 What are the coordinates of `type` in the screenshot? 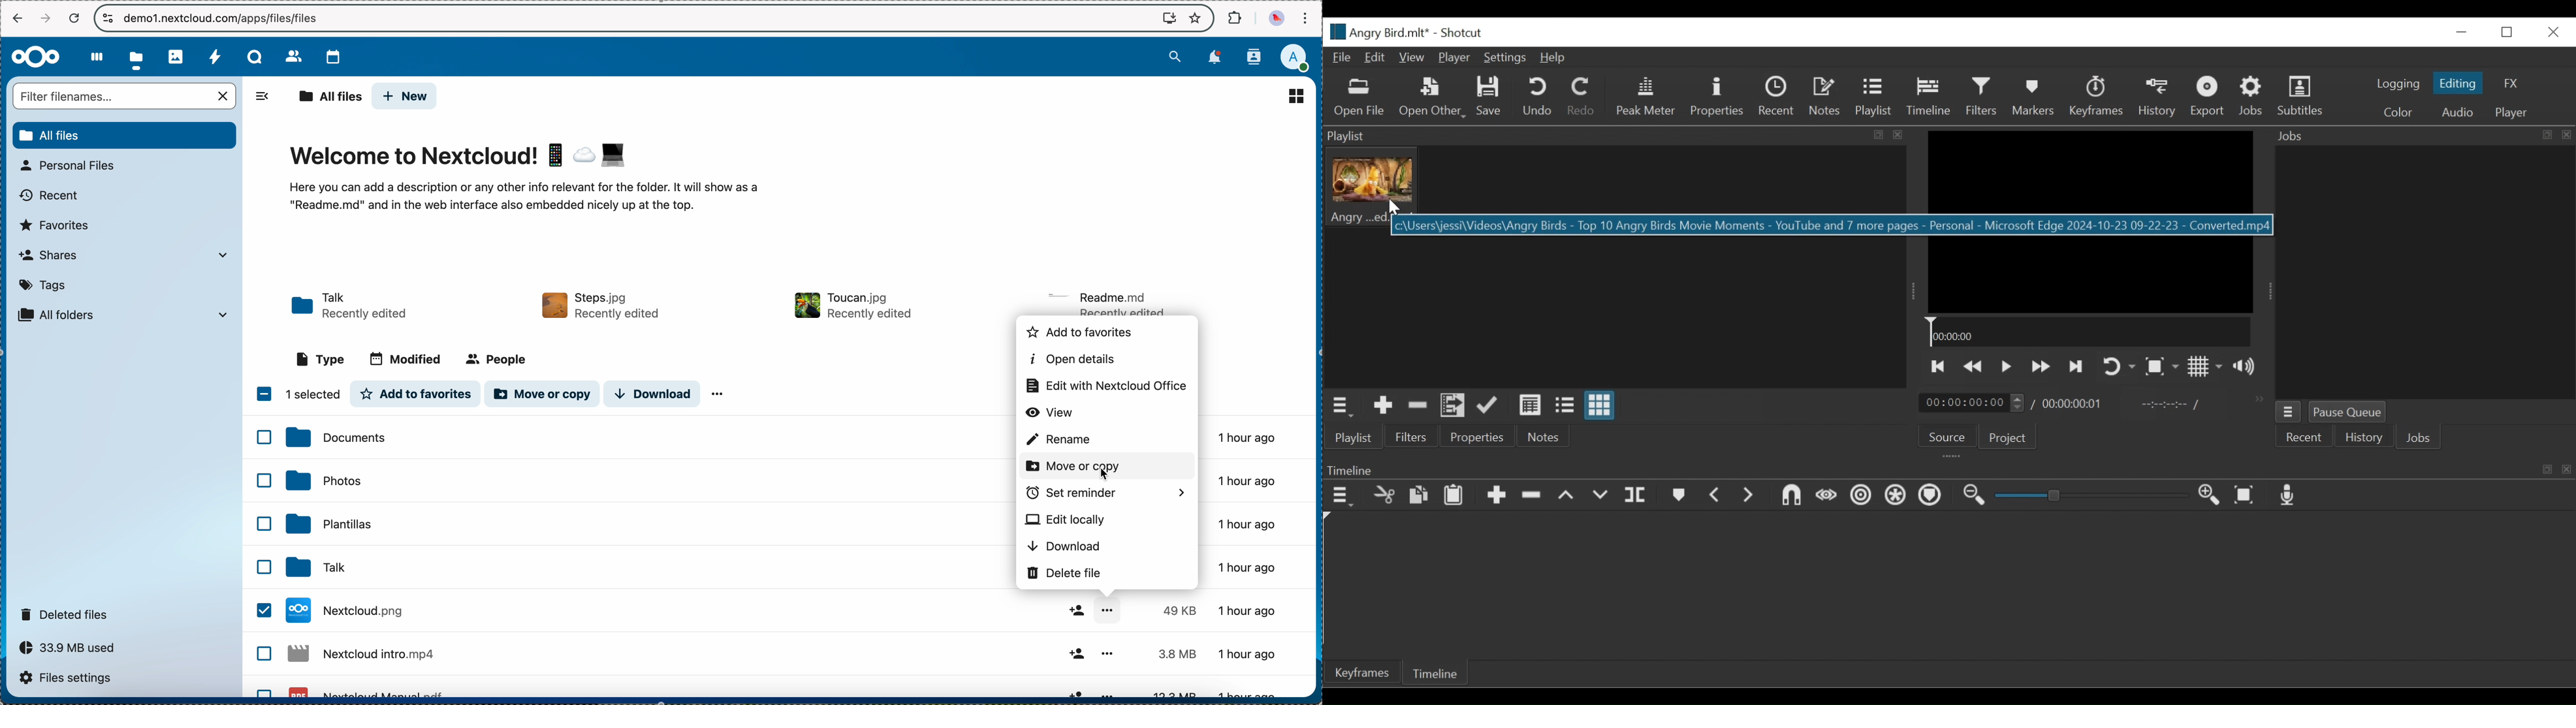 It's located at (321, 358).